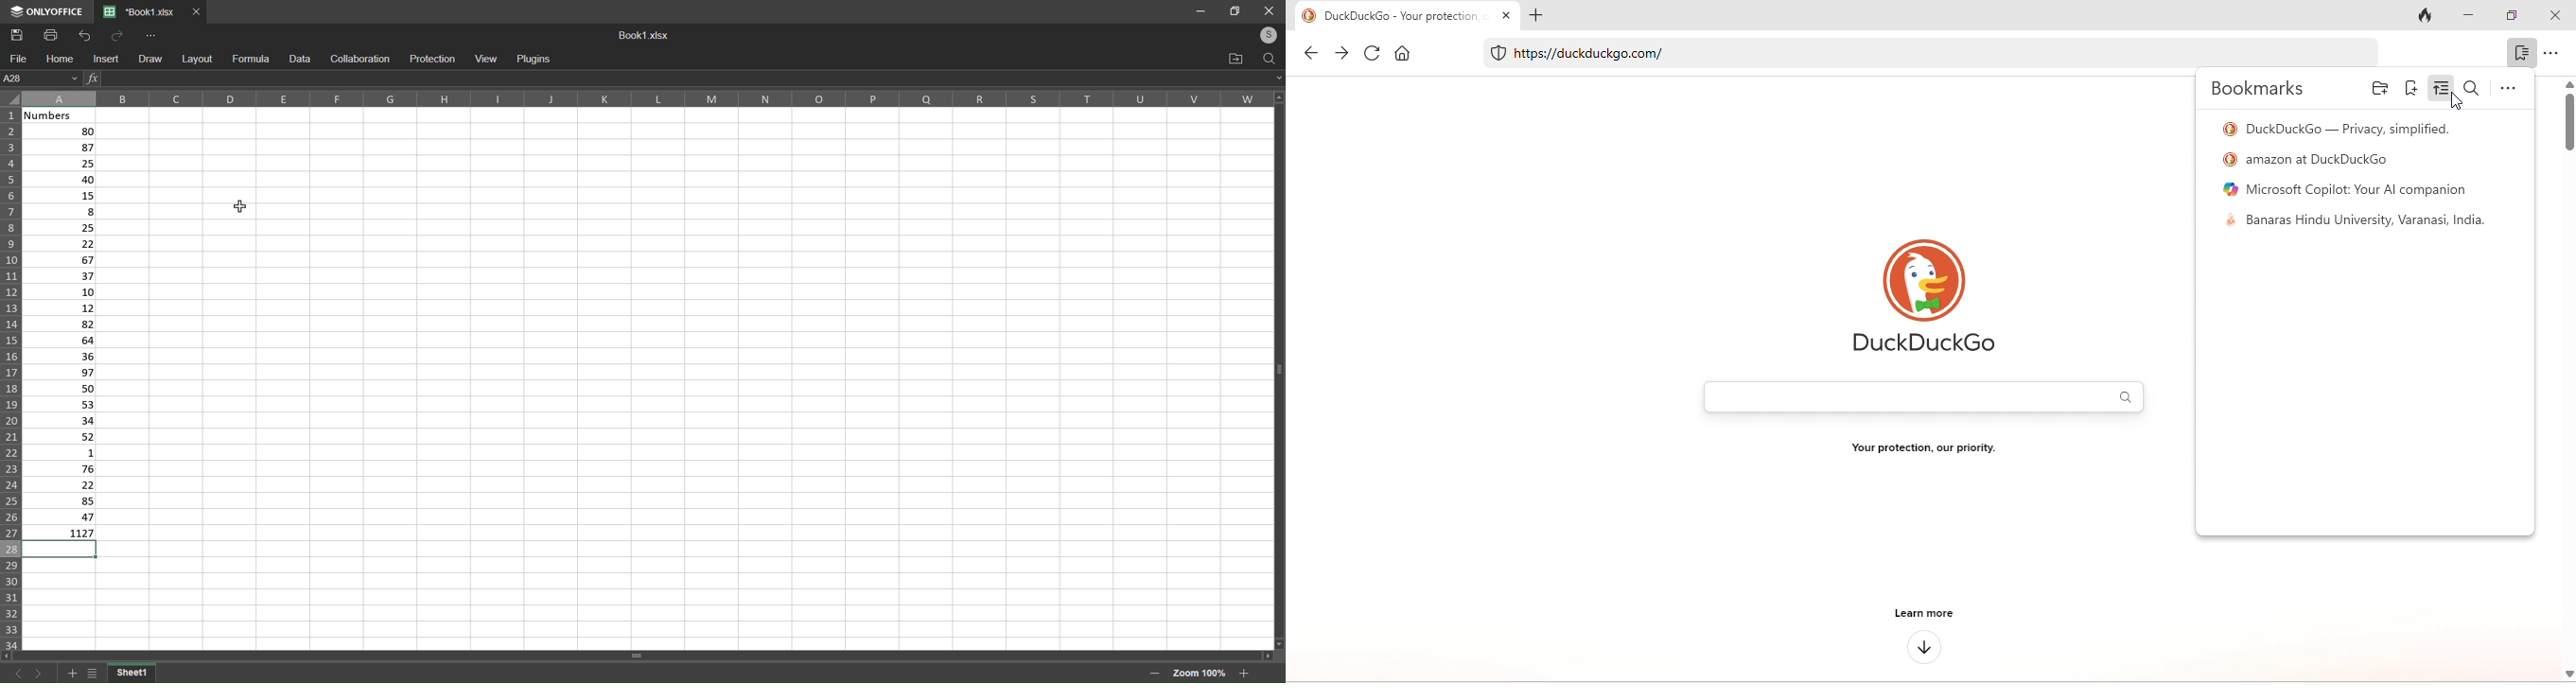 The height and width of the screenshot is (700, 2576). Describe the element at coordinates (1198, 10) in the screenshot. I see `minimize` at that location.